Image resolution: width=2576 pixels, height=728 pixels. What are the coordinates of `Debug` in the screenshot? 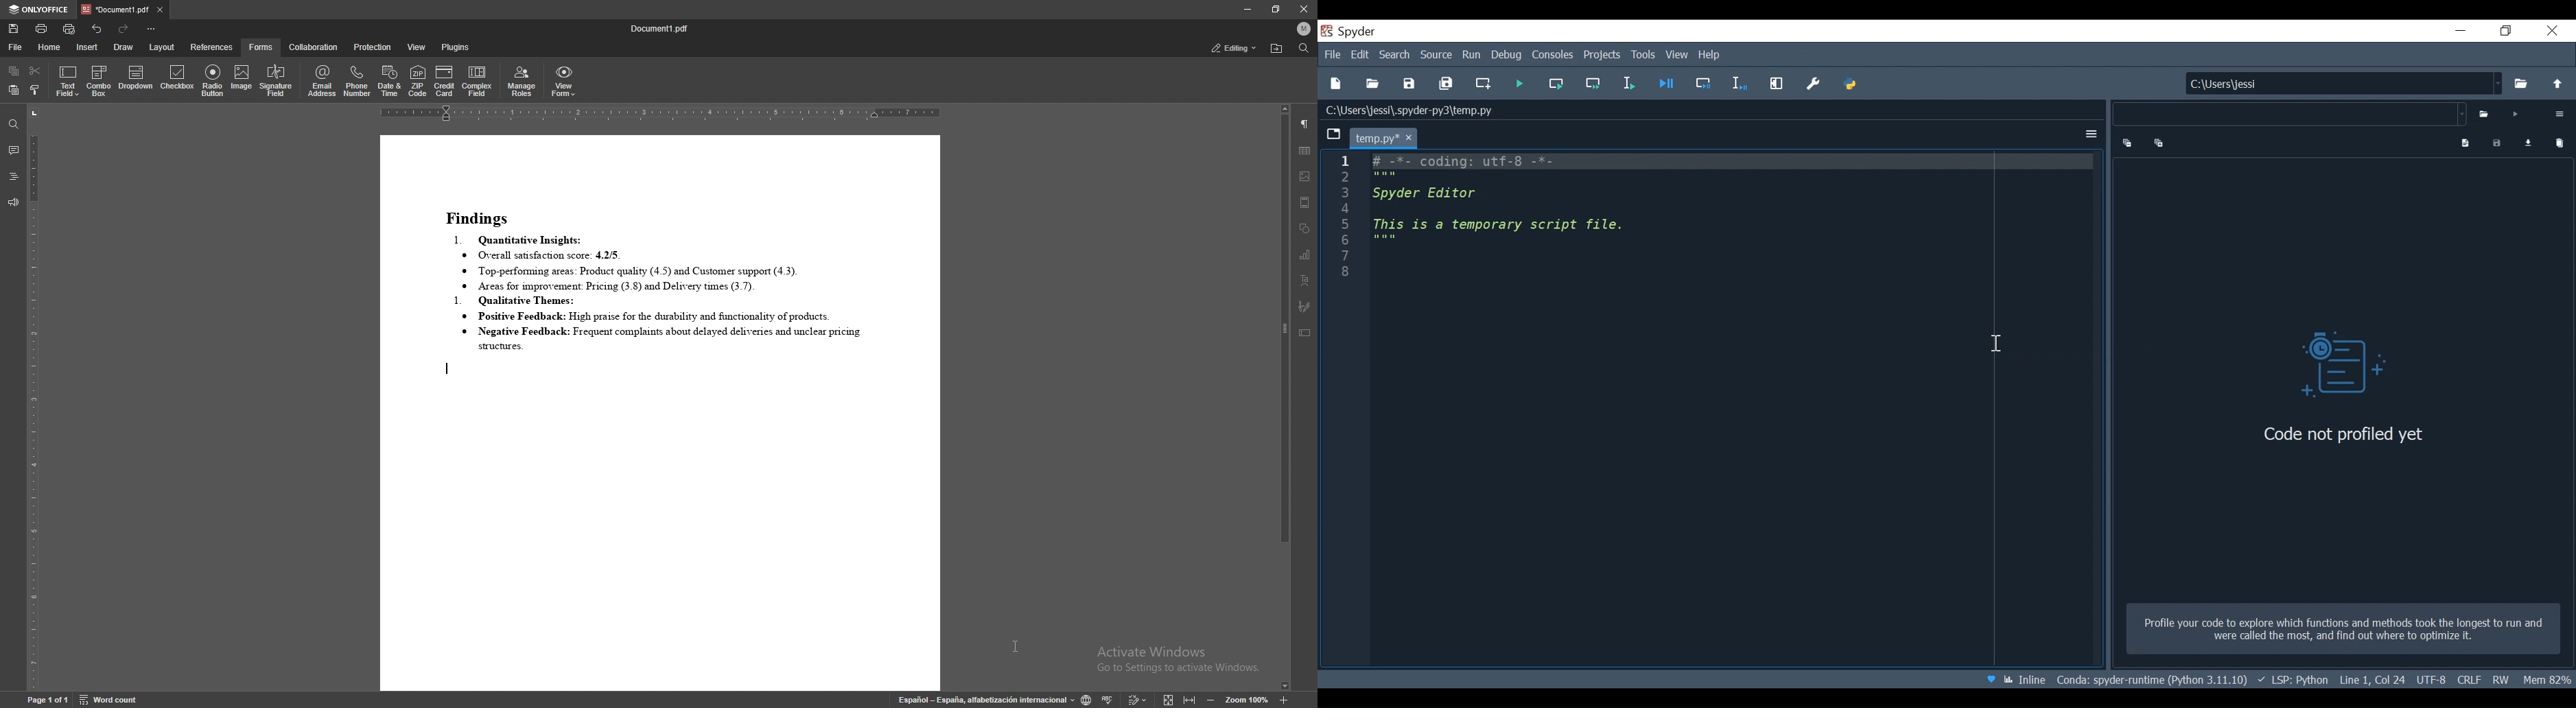 It's located at (1507, 55).